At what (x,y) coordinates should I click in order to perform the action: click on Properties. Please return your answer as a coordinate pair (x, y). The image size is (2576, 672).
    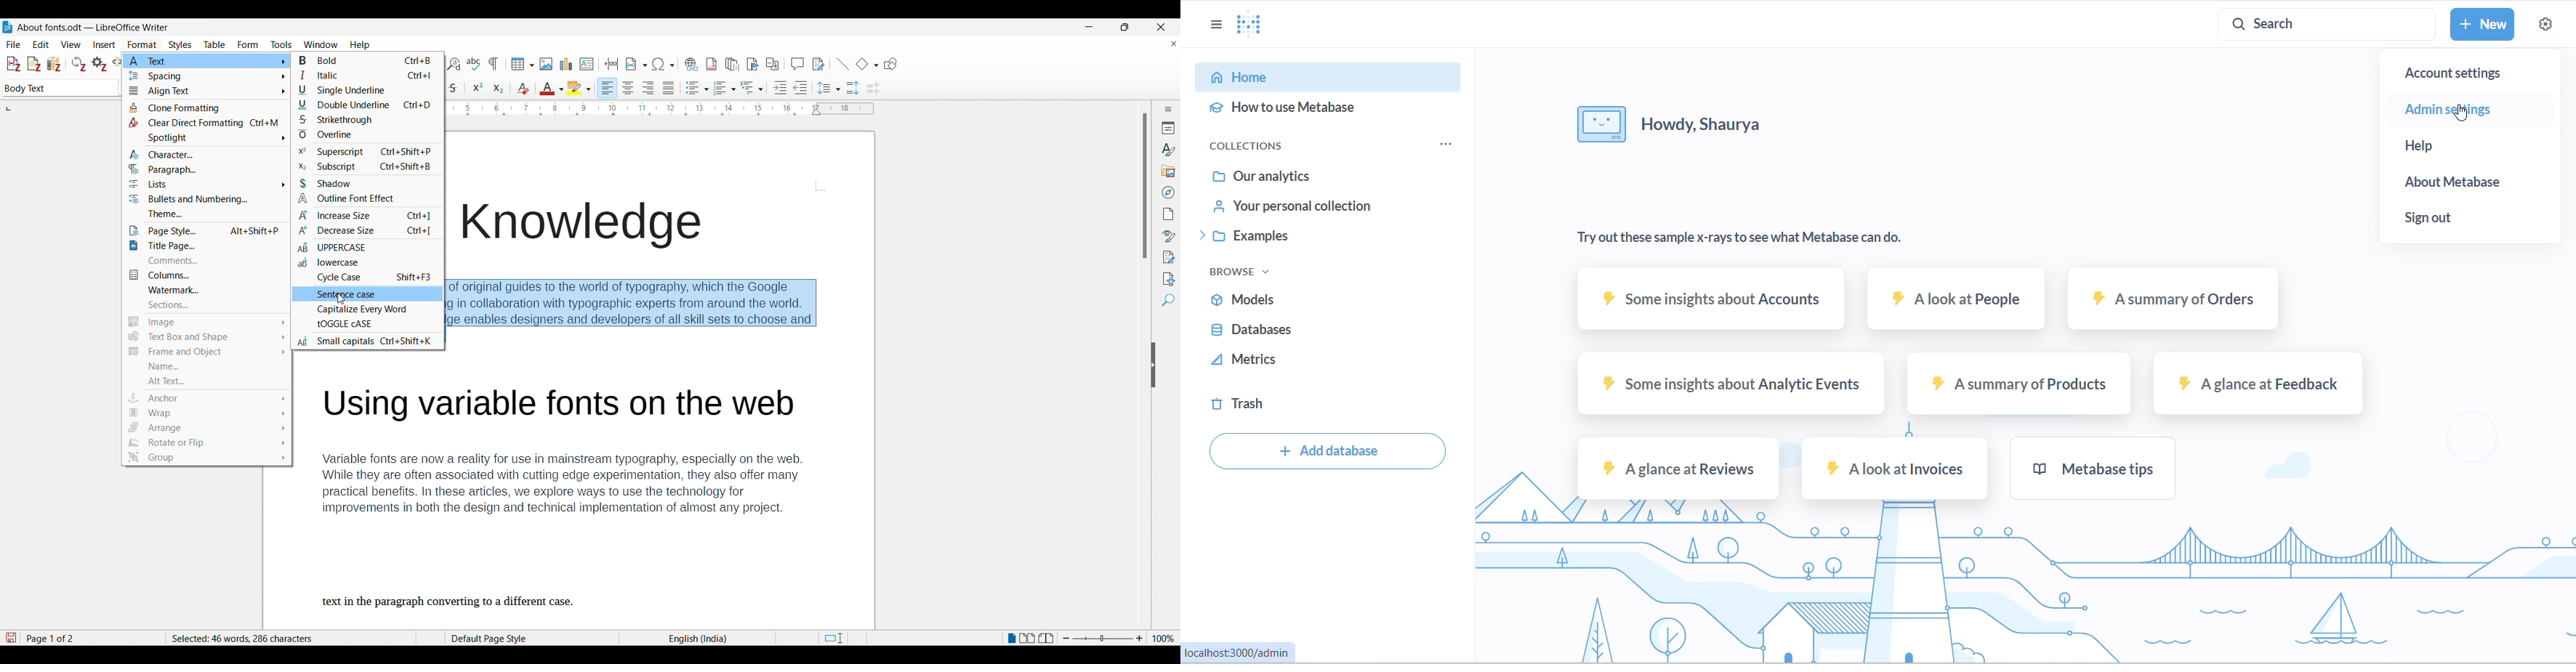
    Looking at the image, I should click on (1169, 128).